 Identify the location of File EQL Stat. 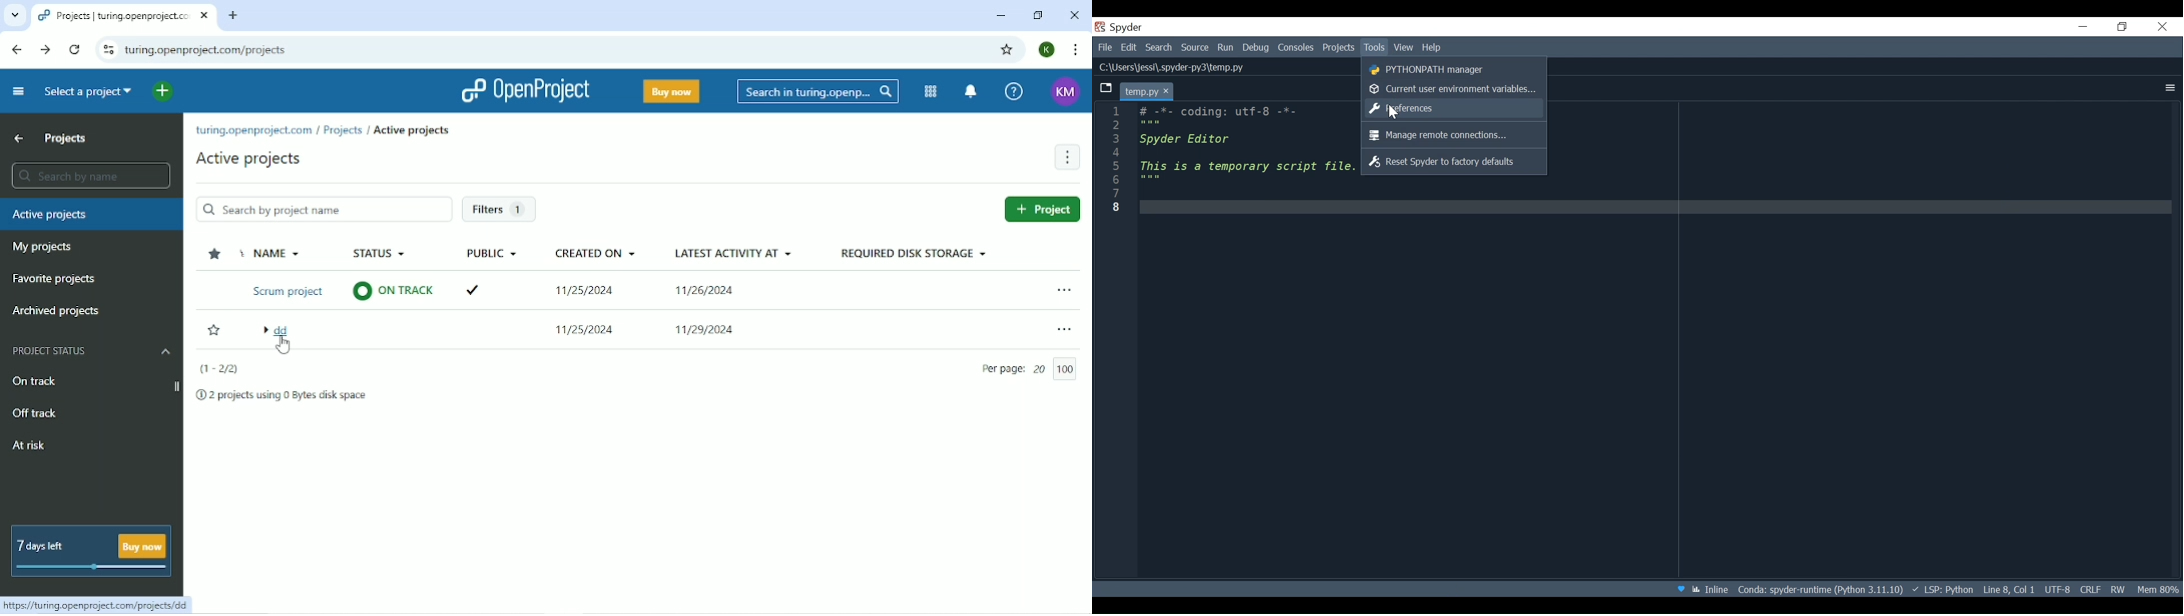
(2090, 588).